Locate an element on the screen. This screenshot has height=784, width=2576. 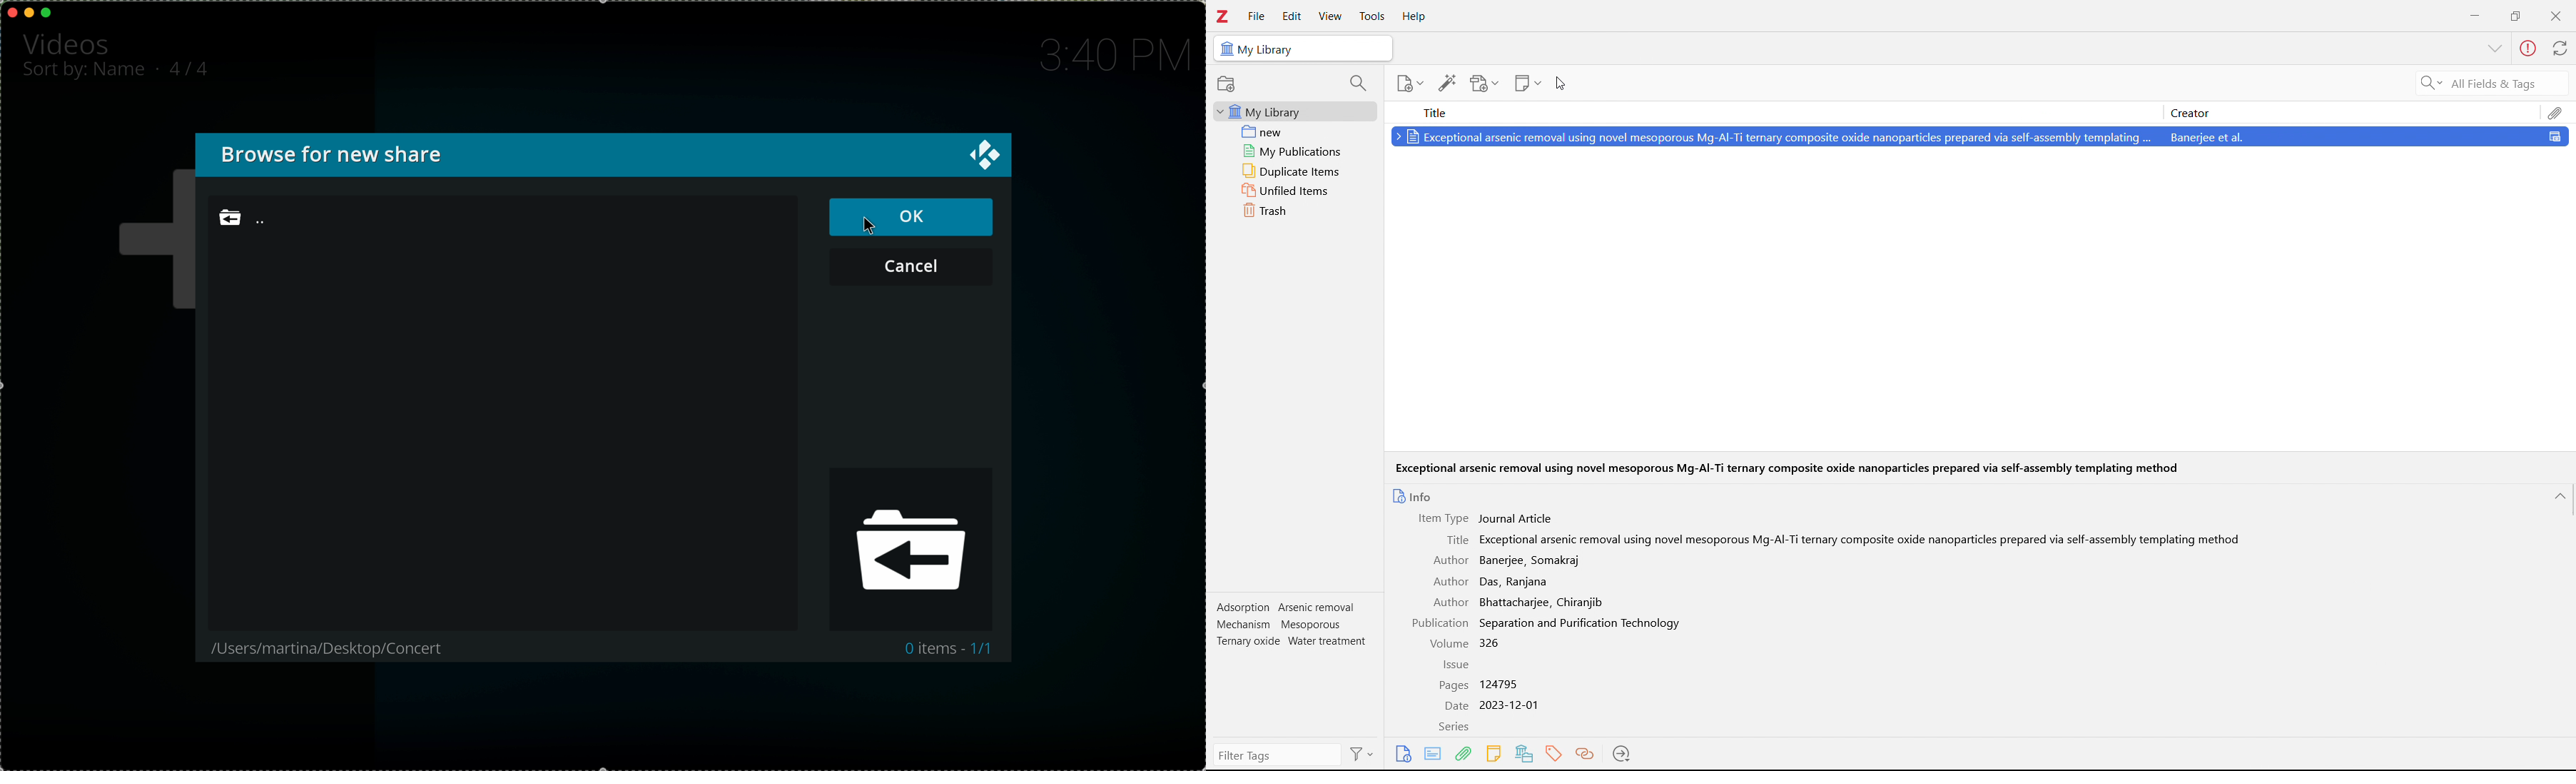
add notes is located at coordinates (1528, 83).